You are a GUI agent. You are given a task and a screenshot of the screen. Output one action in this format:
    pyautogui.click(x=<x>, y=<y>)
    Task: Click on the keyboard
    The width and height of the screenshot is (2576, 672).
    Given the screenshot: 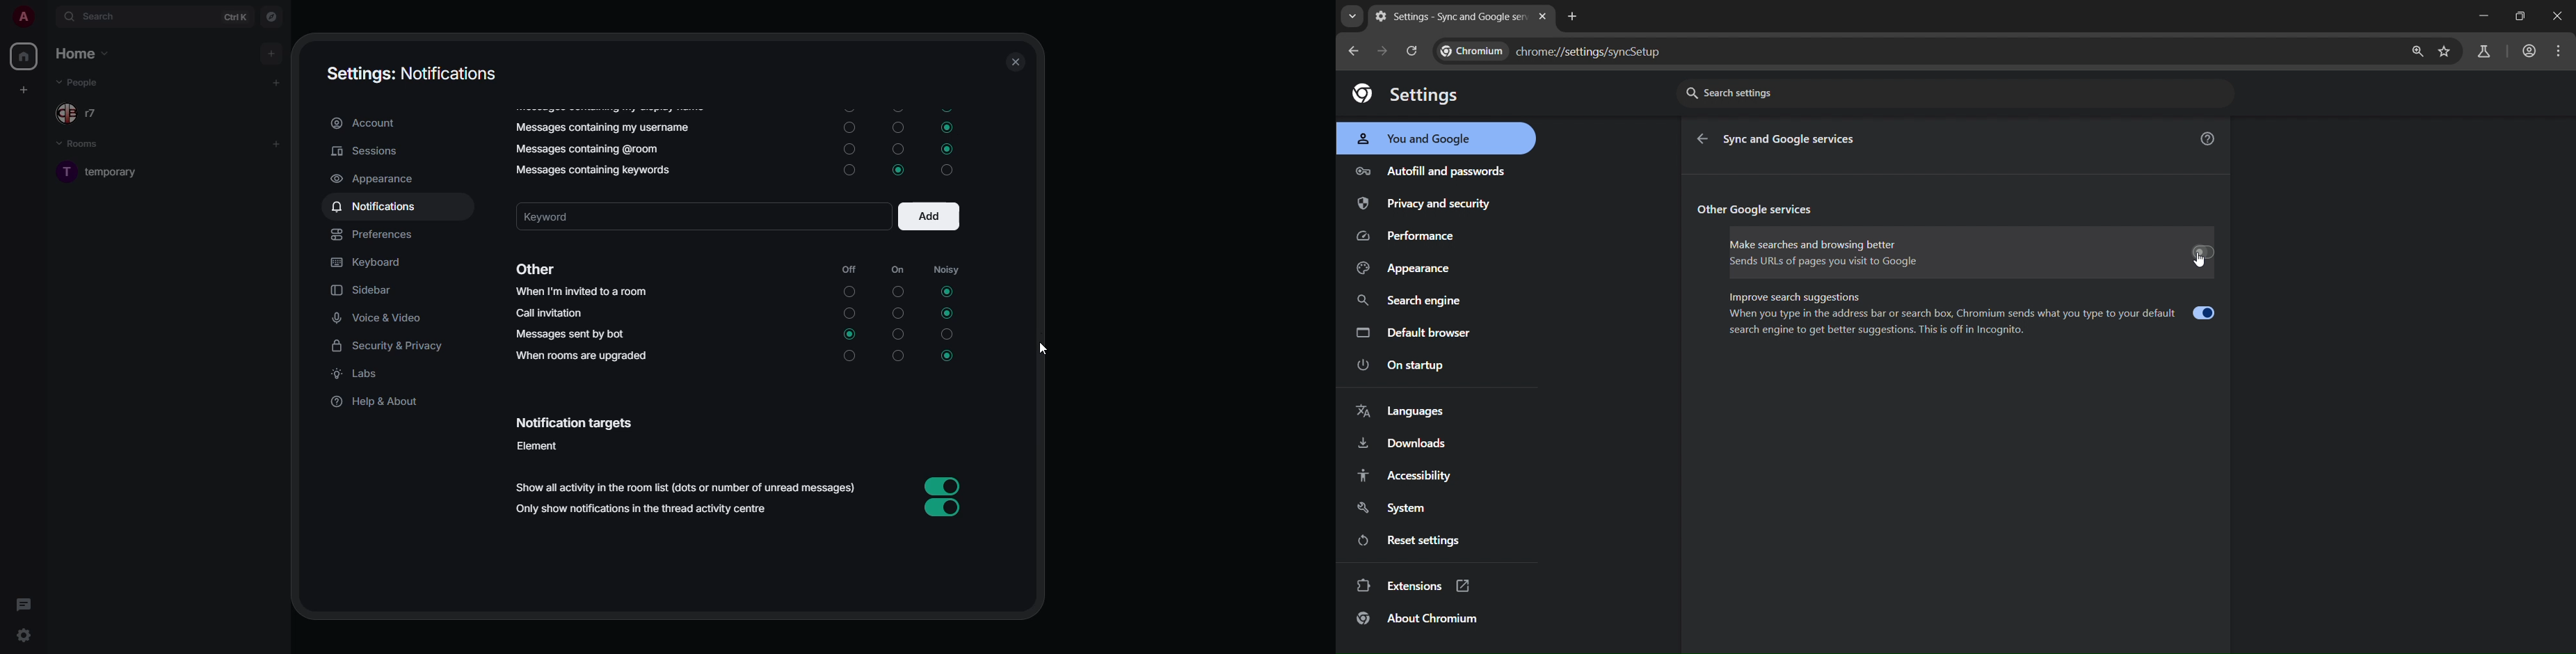 What is the action you would take?
    pyautogui.click(x=369, y=262)
    